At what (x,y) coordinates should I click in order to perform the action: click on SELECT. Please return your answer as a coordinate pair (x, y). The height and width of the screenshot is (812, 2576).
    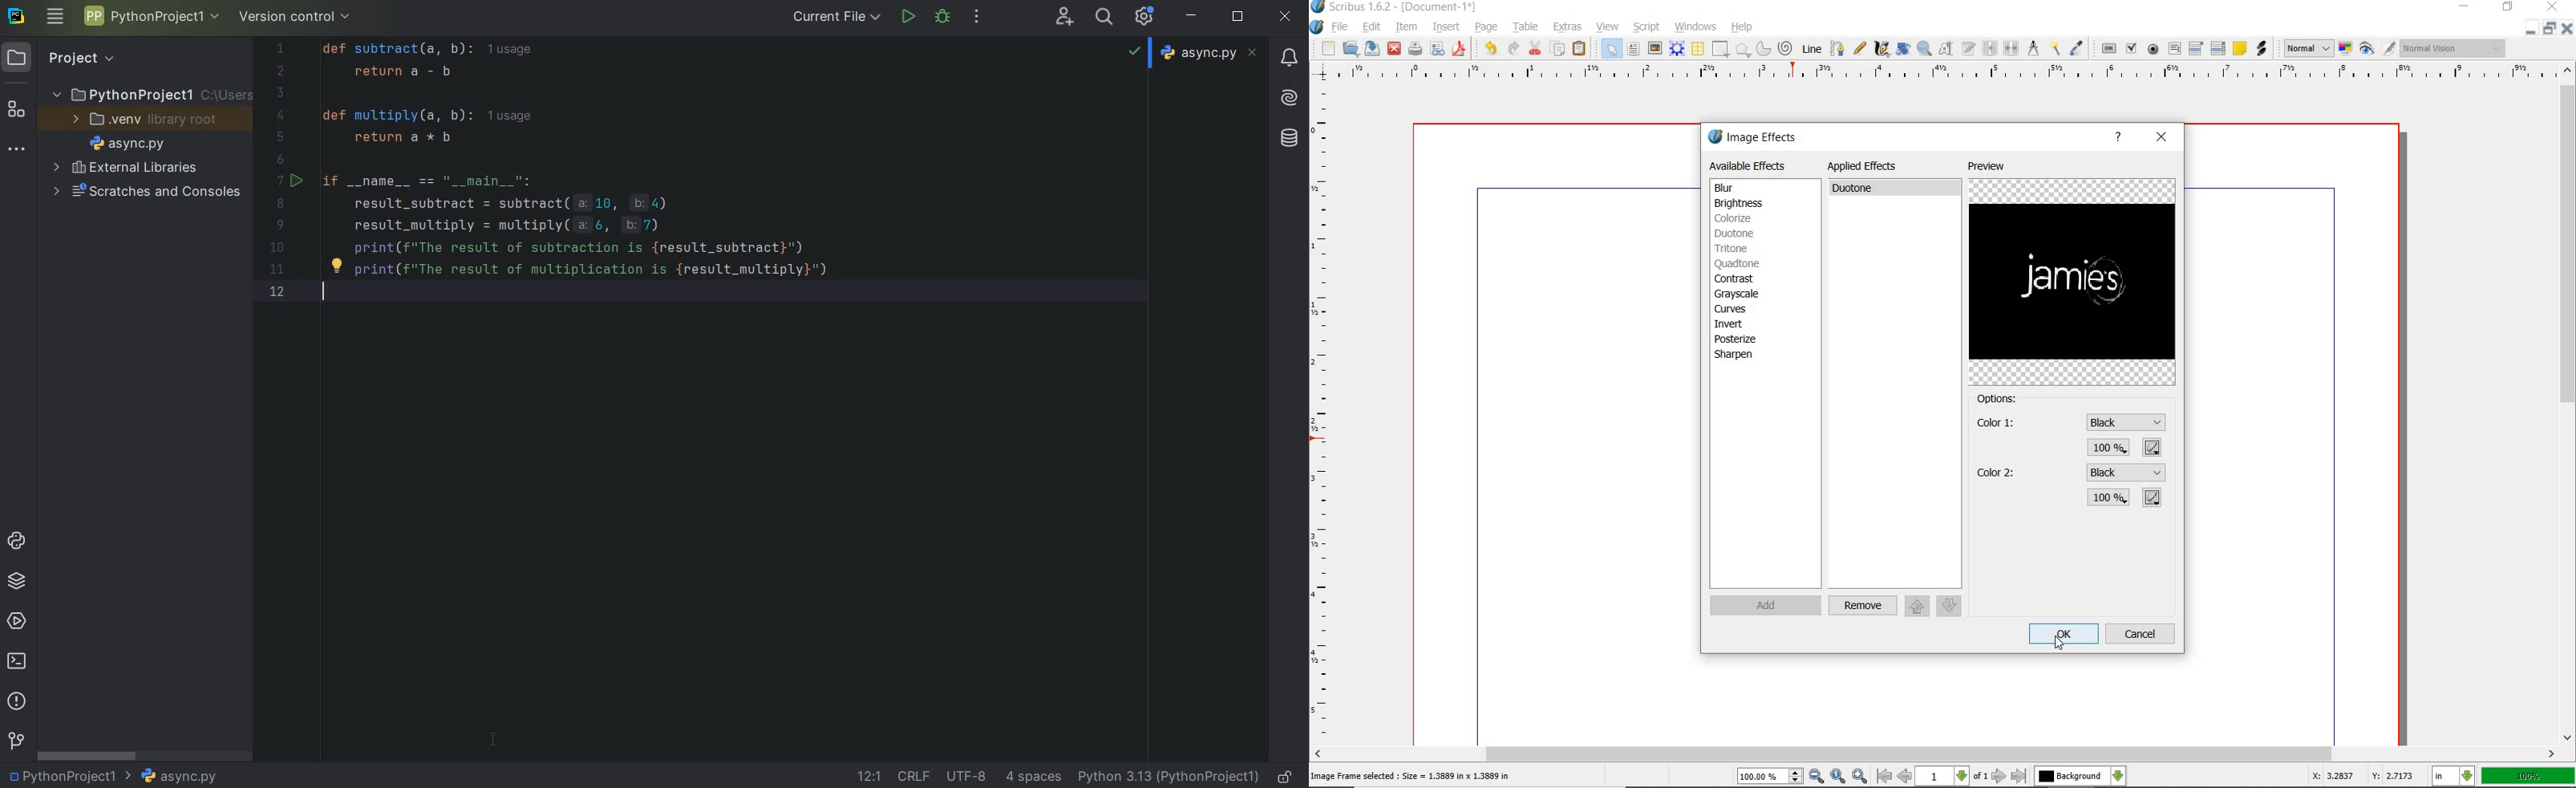
    Looking at the image, I should click on (1611, 48).